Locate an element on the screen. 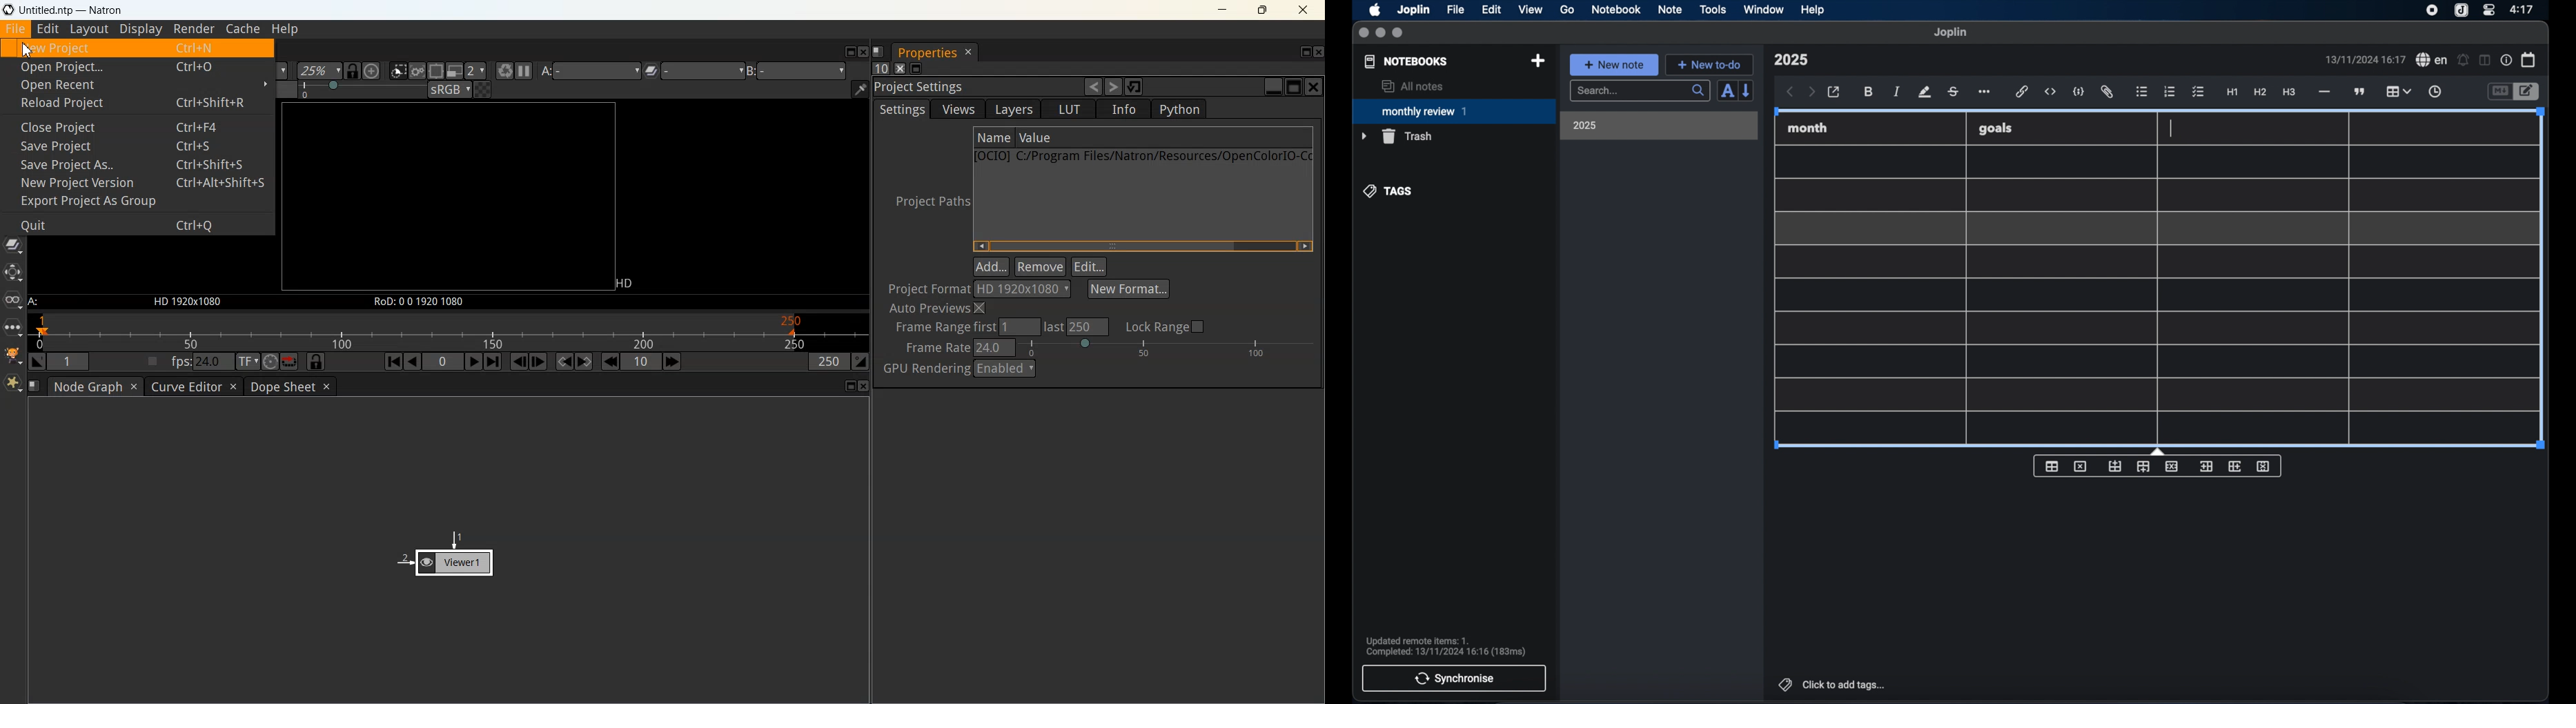 The width and height of the screenshot is (2576, 728). heading 2 is located at coordinates (2261, 93).